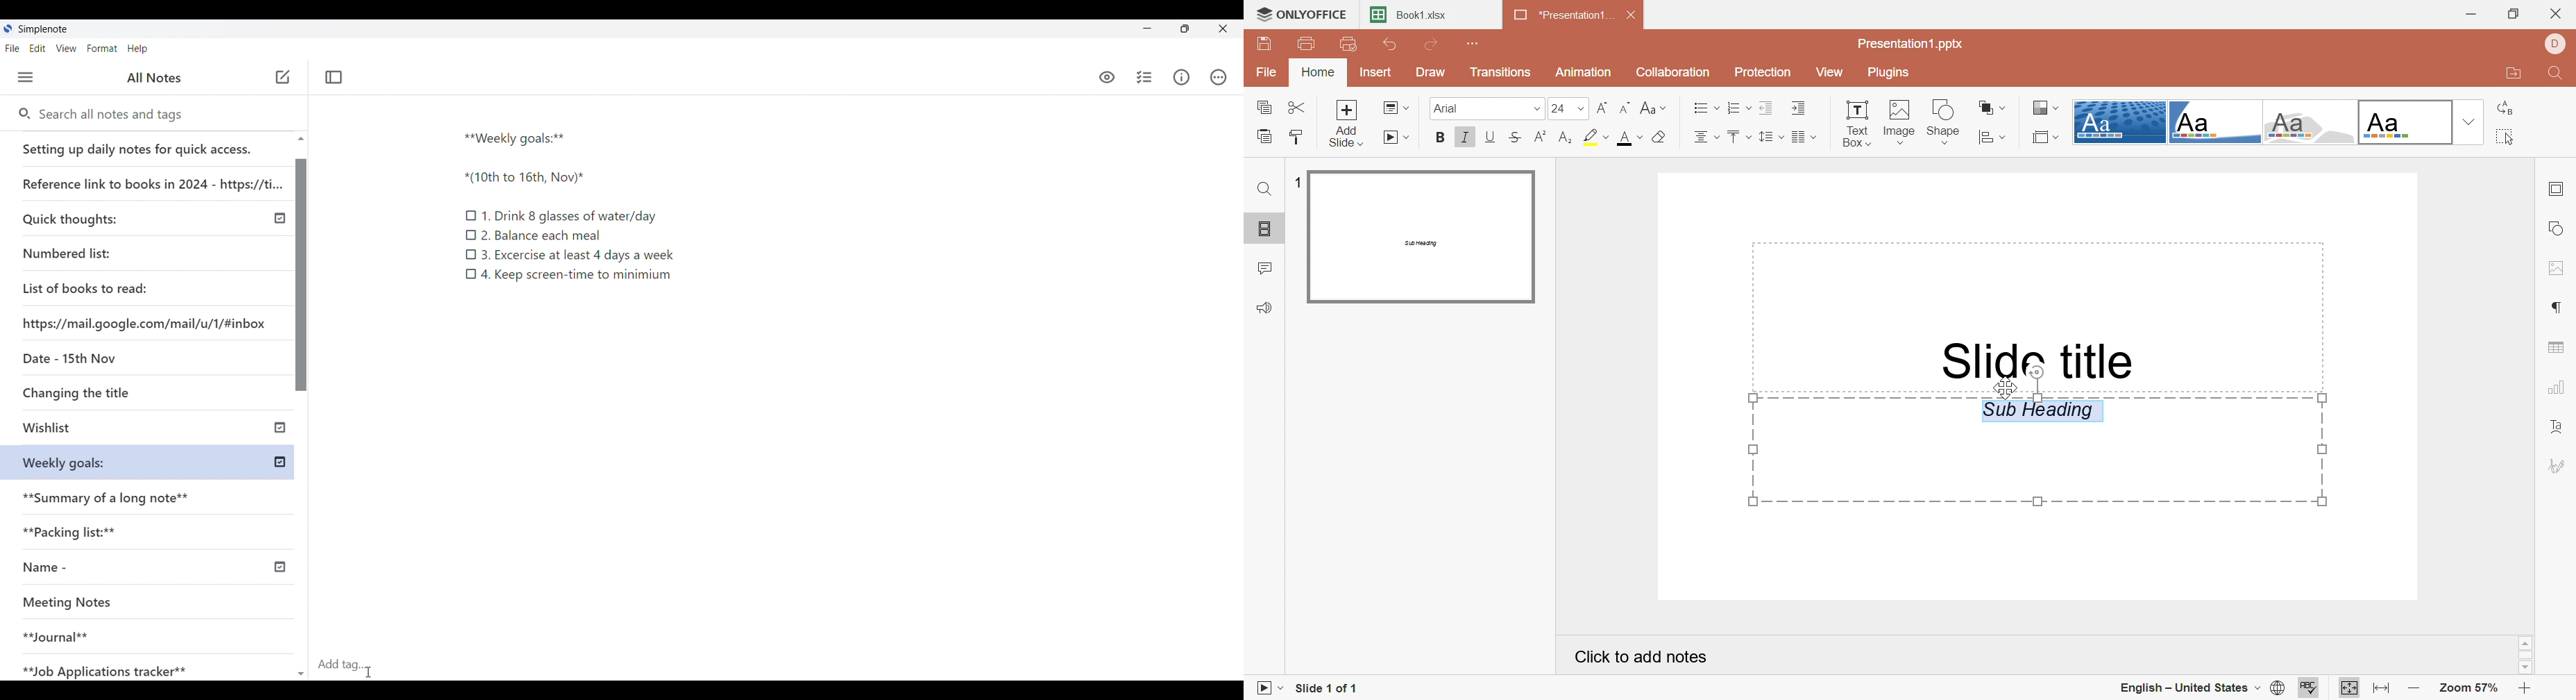 This screenshot has height=700, width=2576. What do you see at coordinates (1264, 229) in the screenshot?
I see `Slides` at bounding box center [1264, 229].